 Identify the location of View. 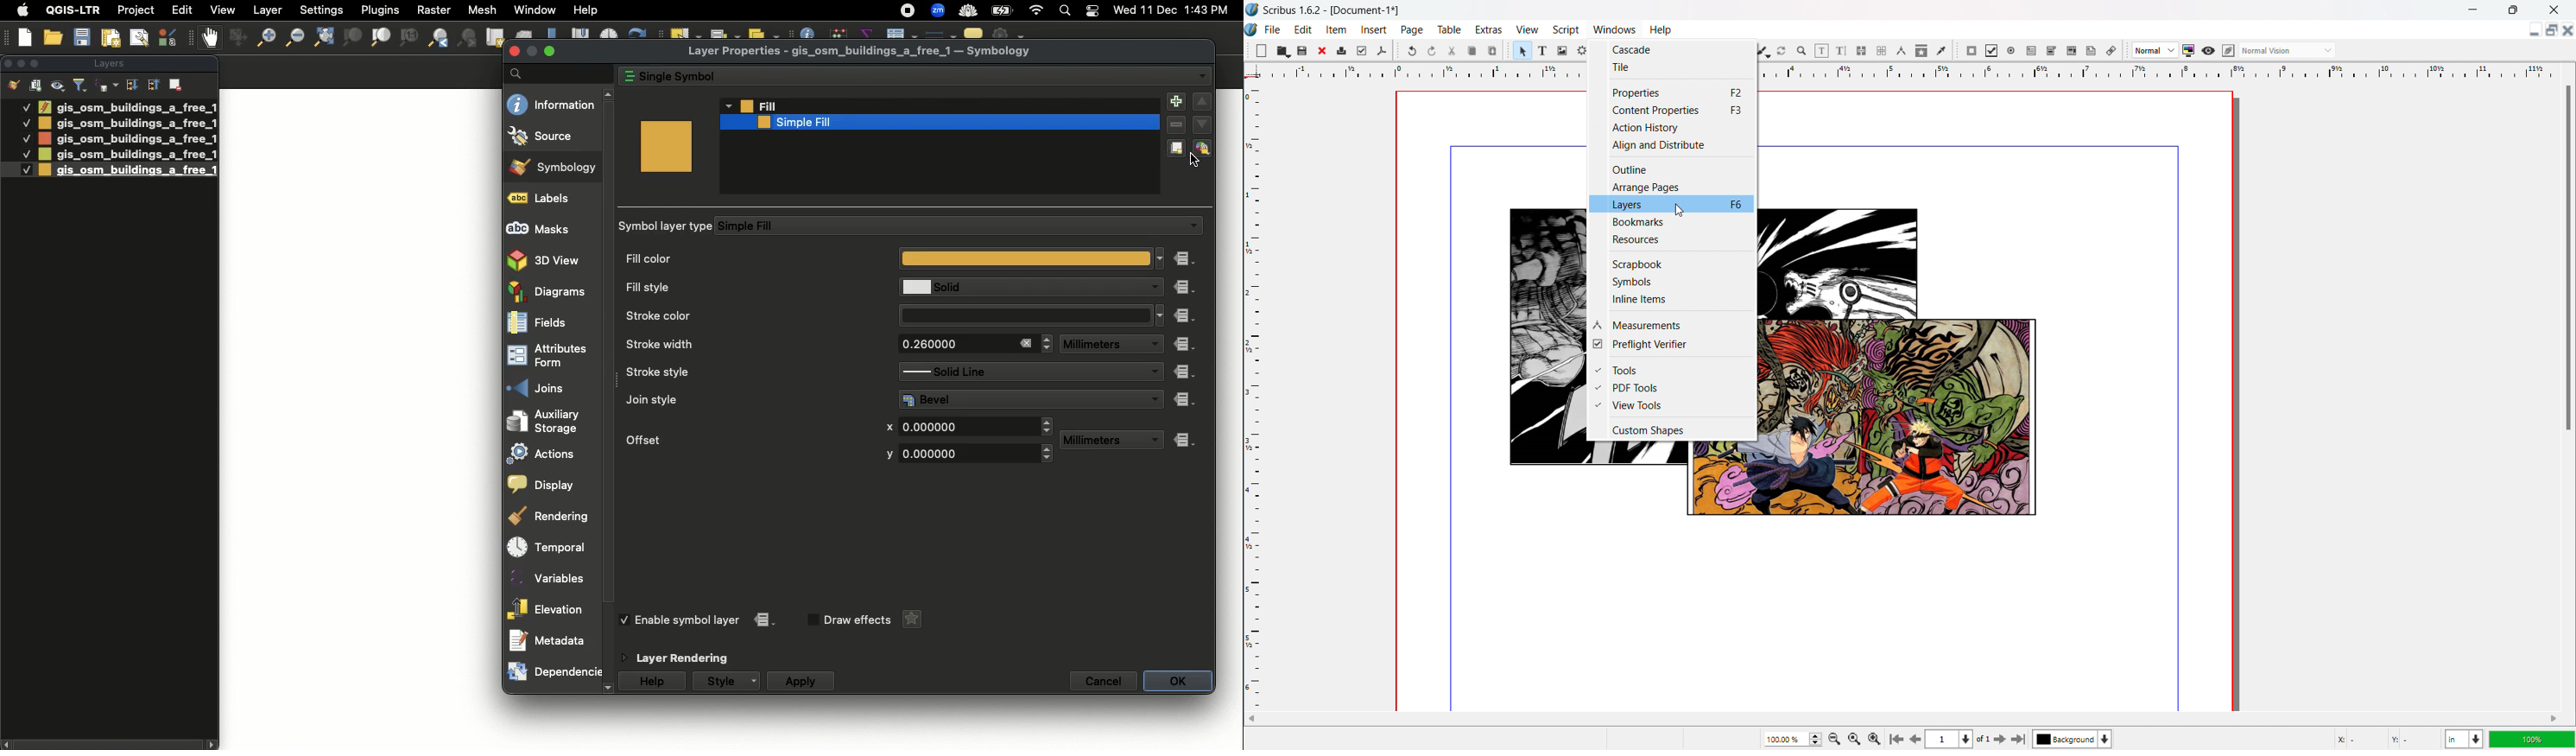
(221, 10).